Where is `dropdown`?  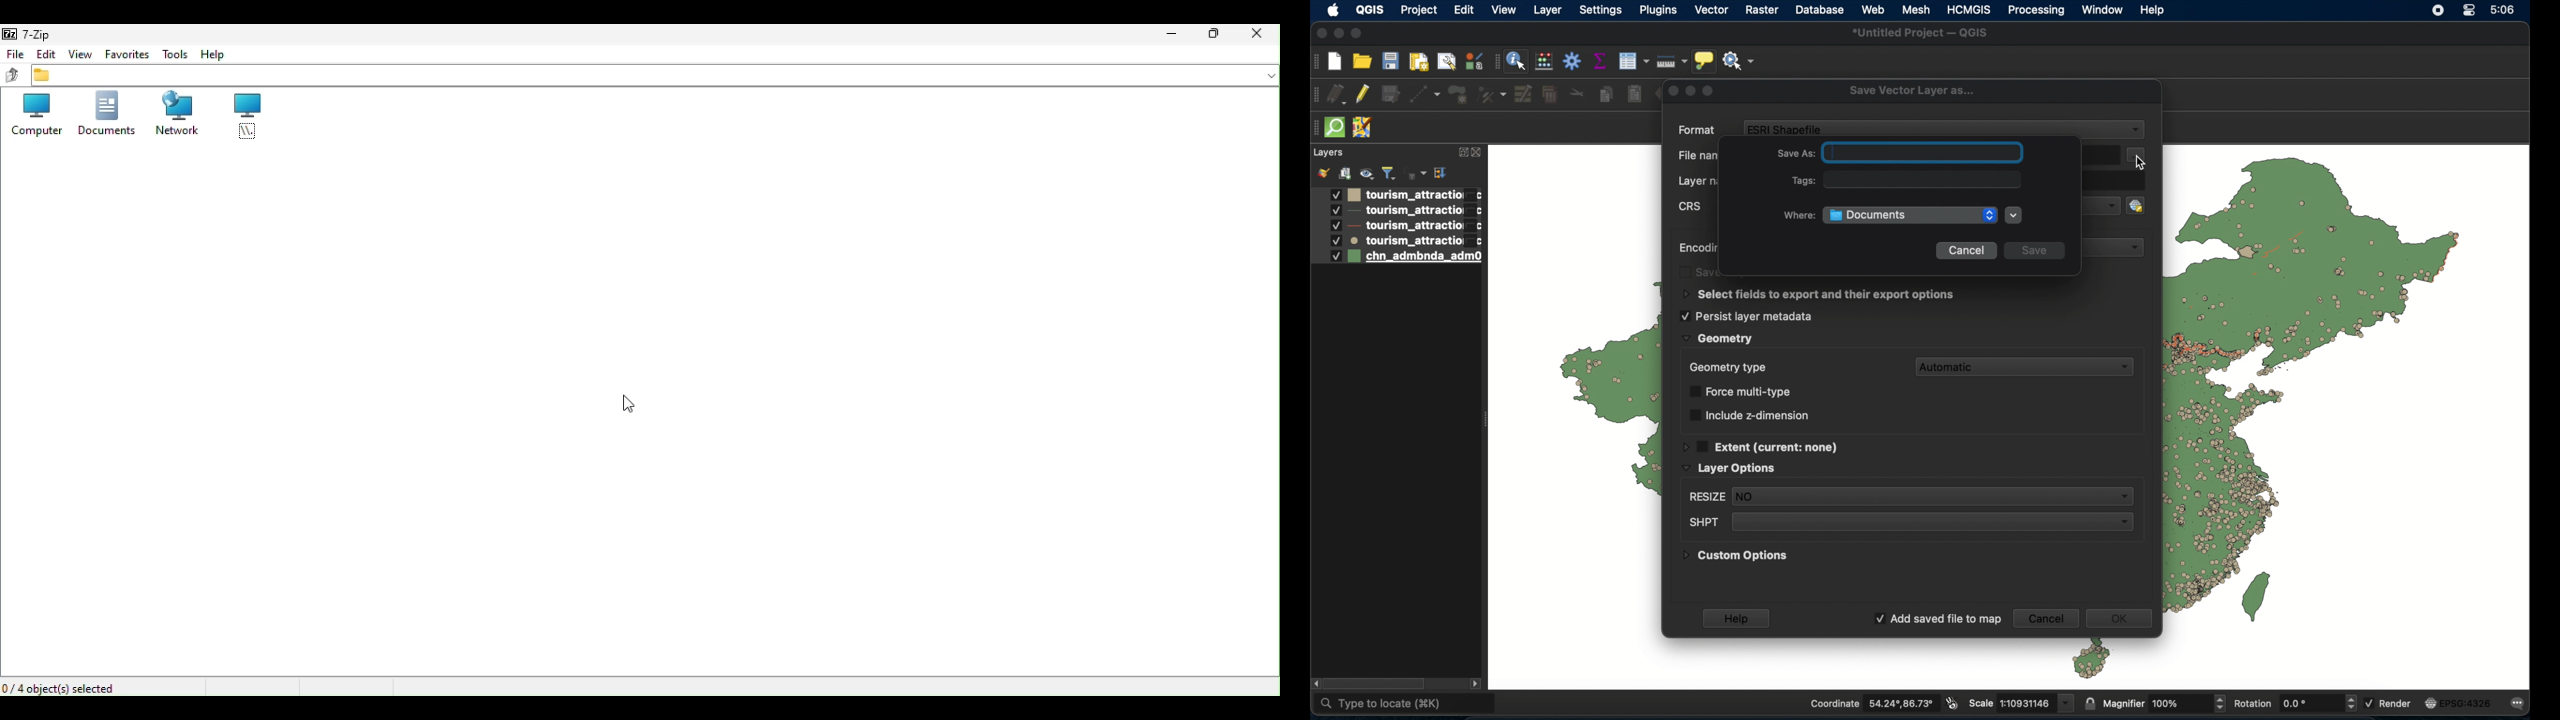 dropdown is located at coordinates (2121, 247).